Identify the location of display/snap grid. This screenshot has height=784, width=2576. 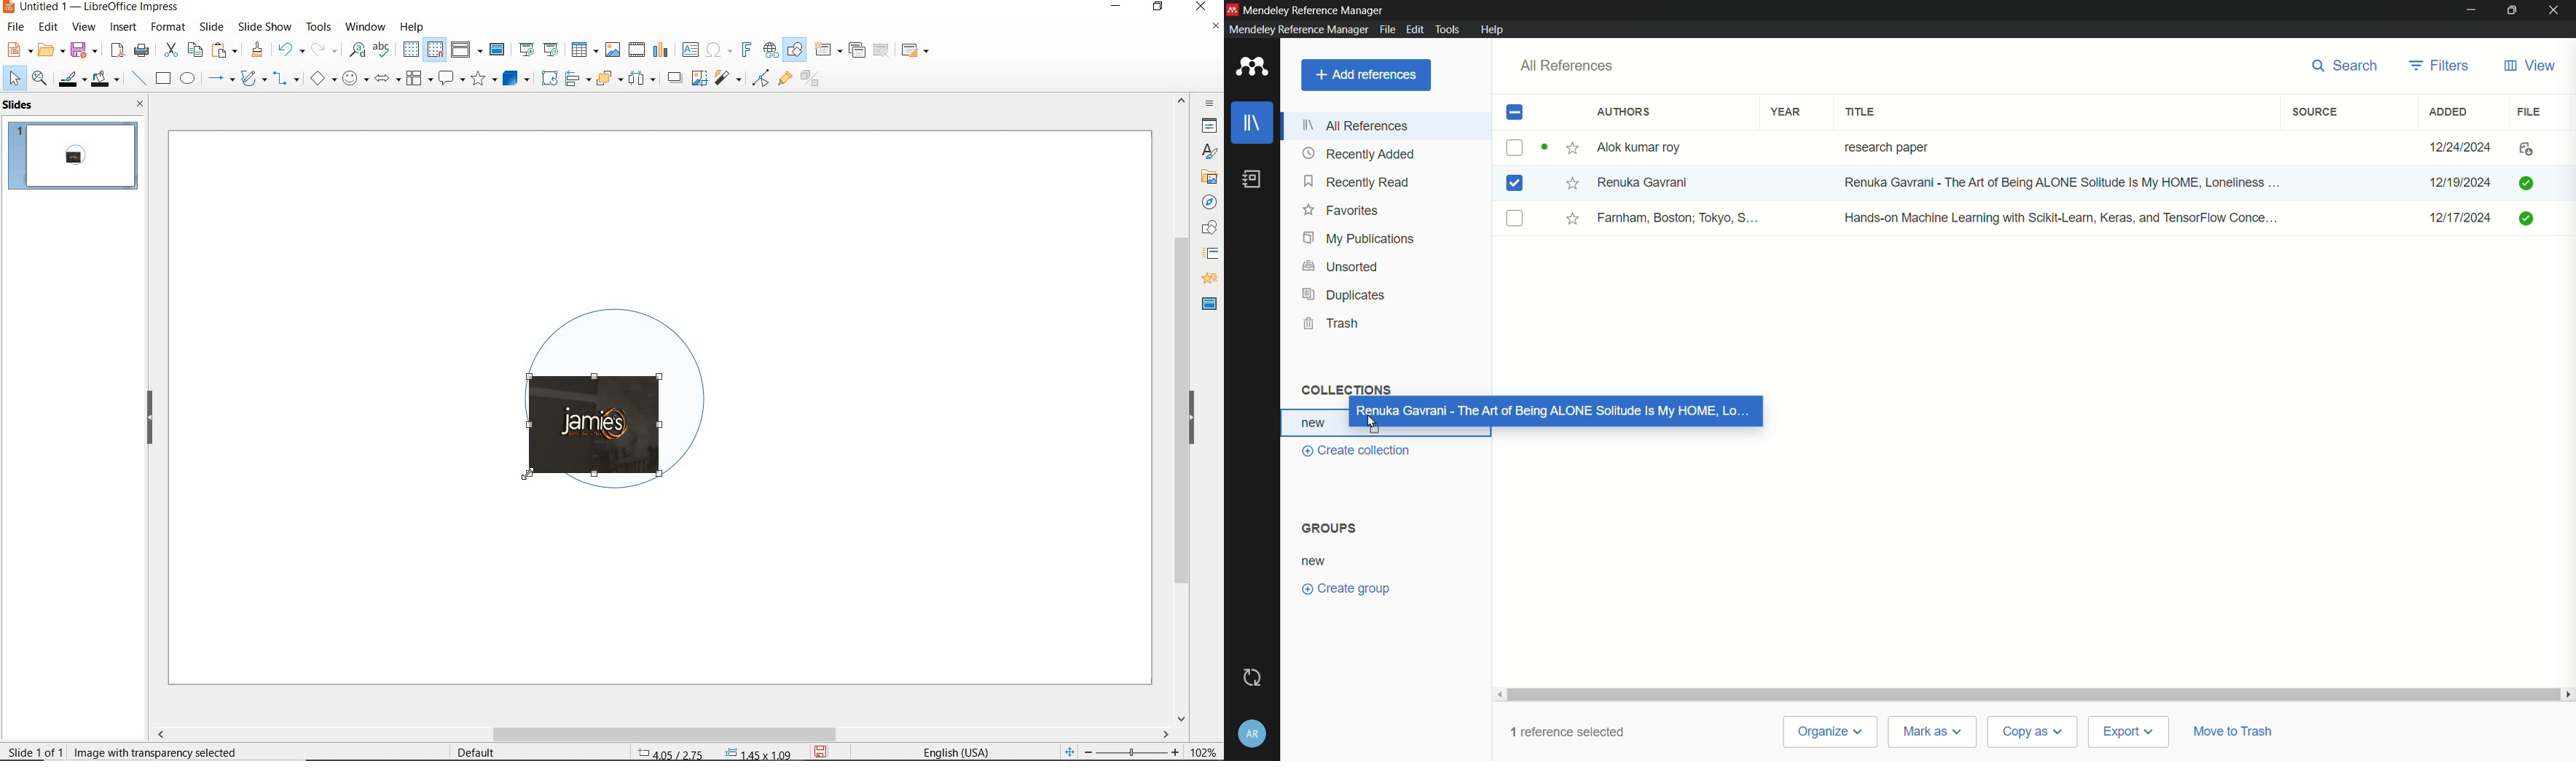
(422, 50).